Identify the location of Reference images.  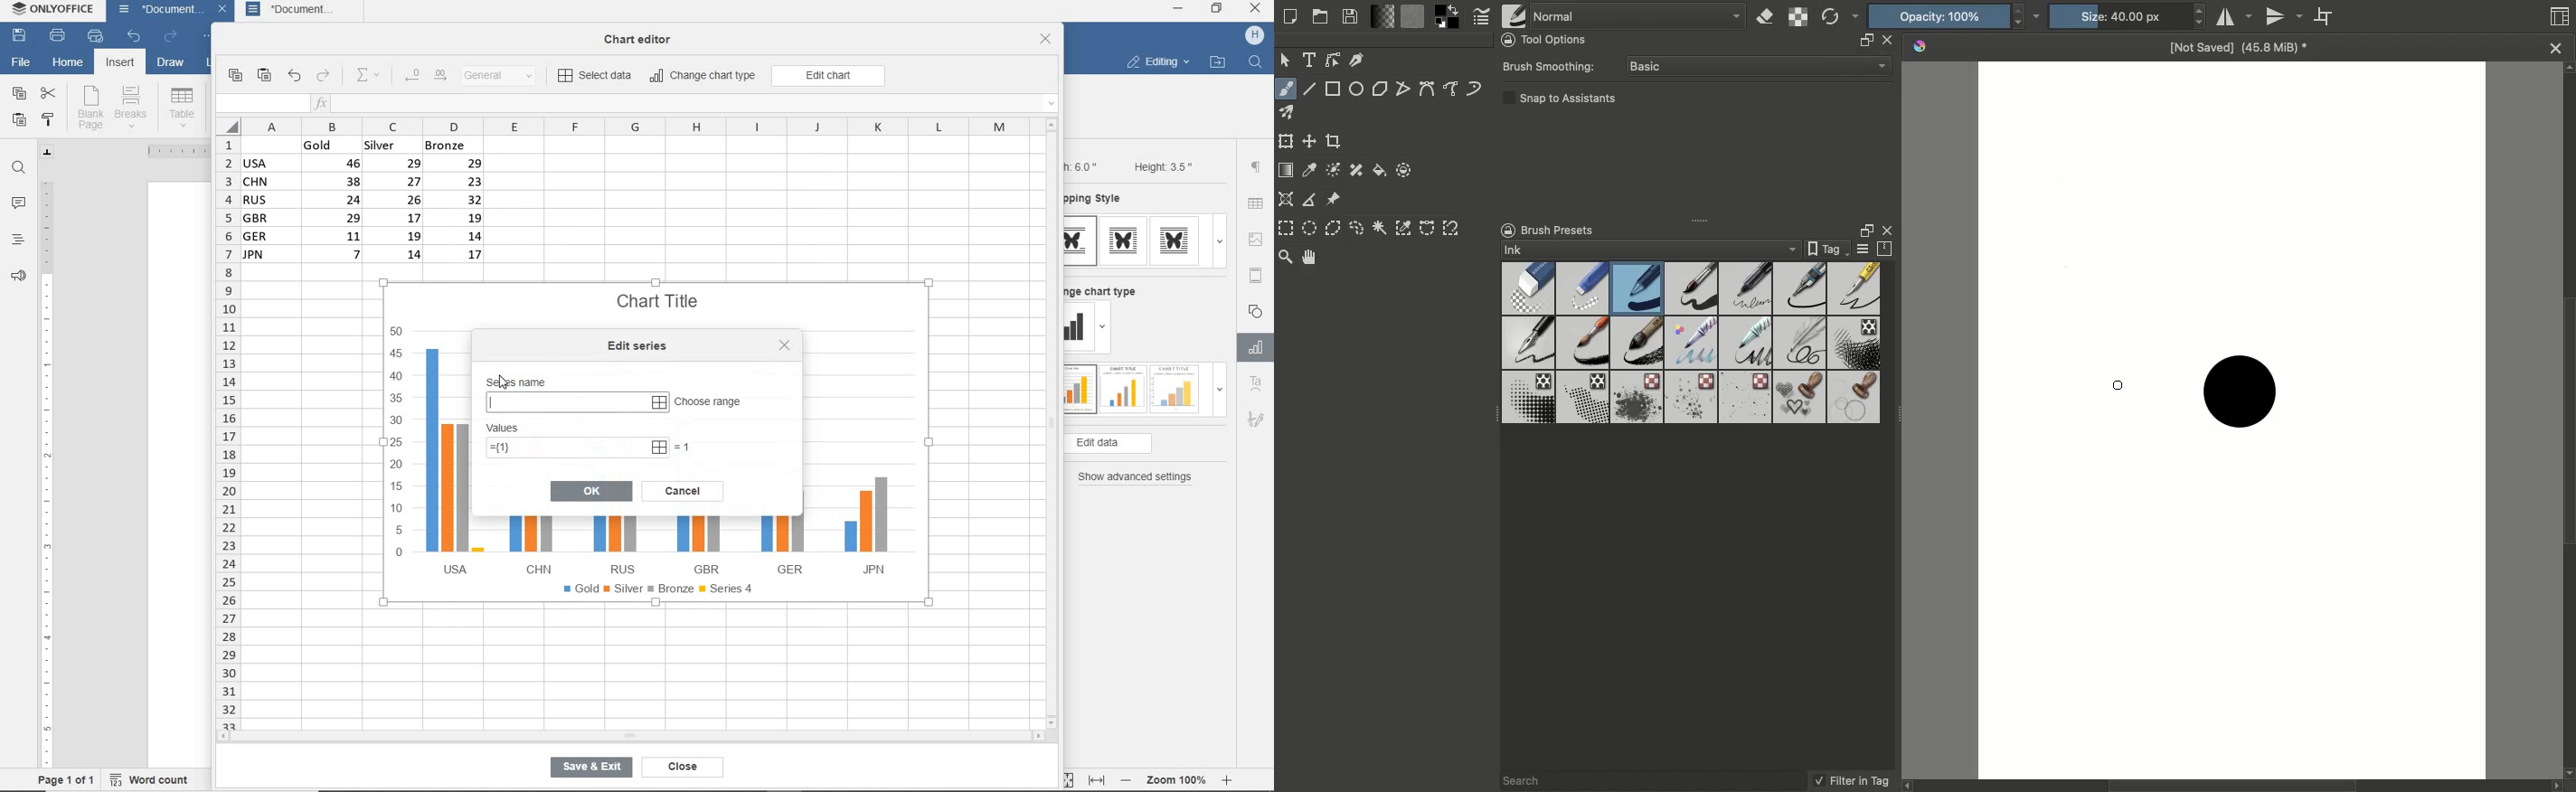
(1335, 200).